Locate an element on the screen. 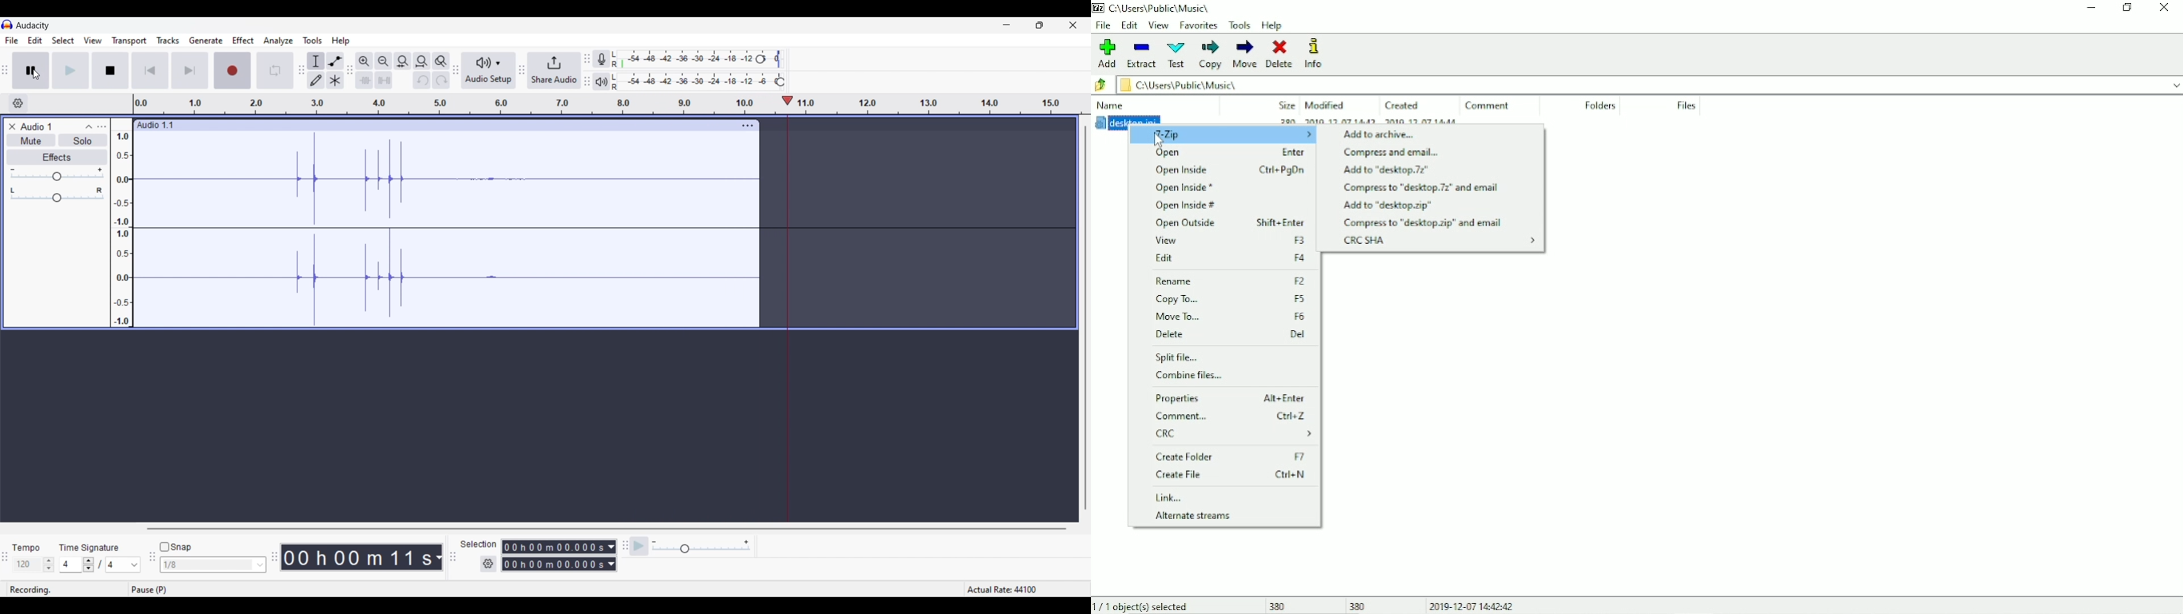 The width and height of the screenshot is (2184, 616). Description of current selection is located at coordinates (313, 93).